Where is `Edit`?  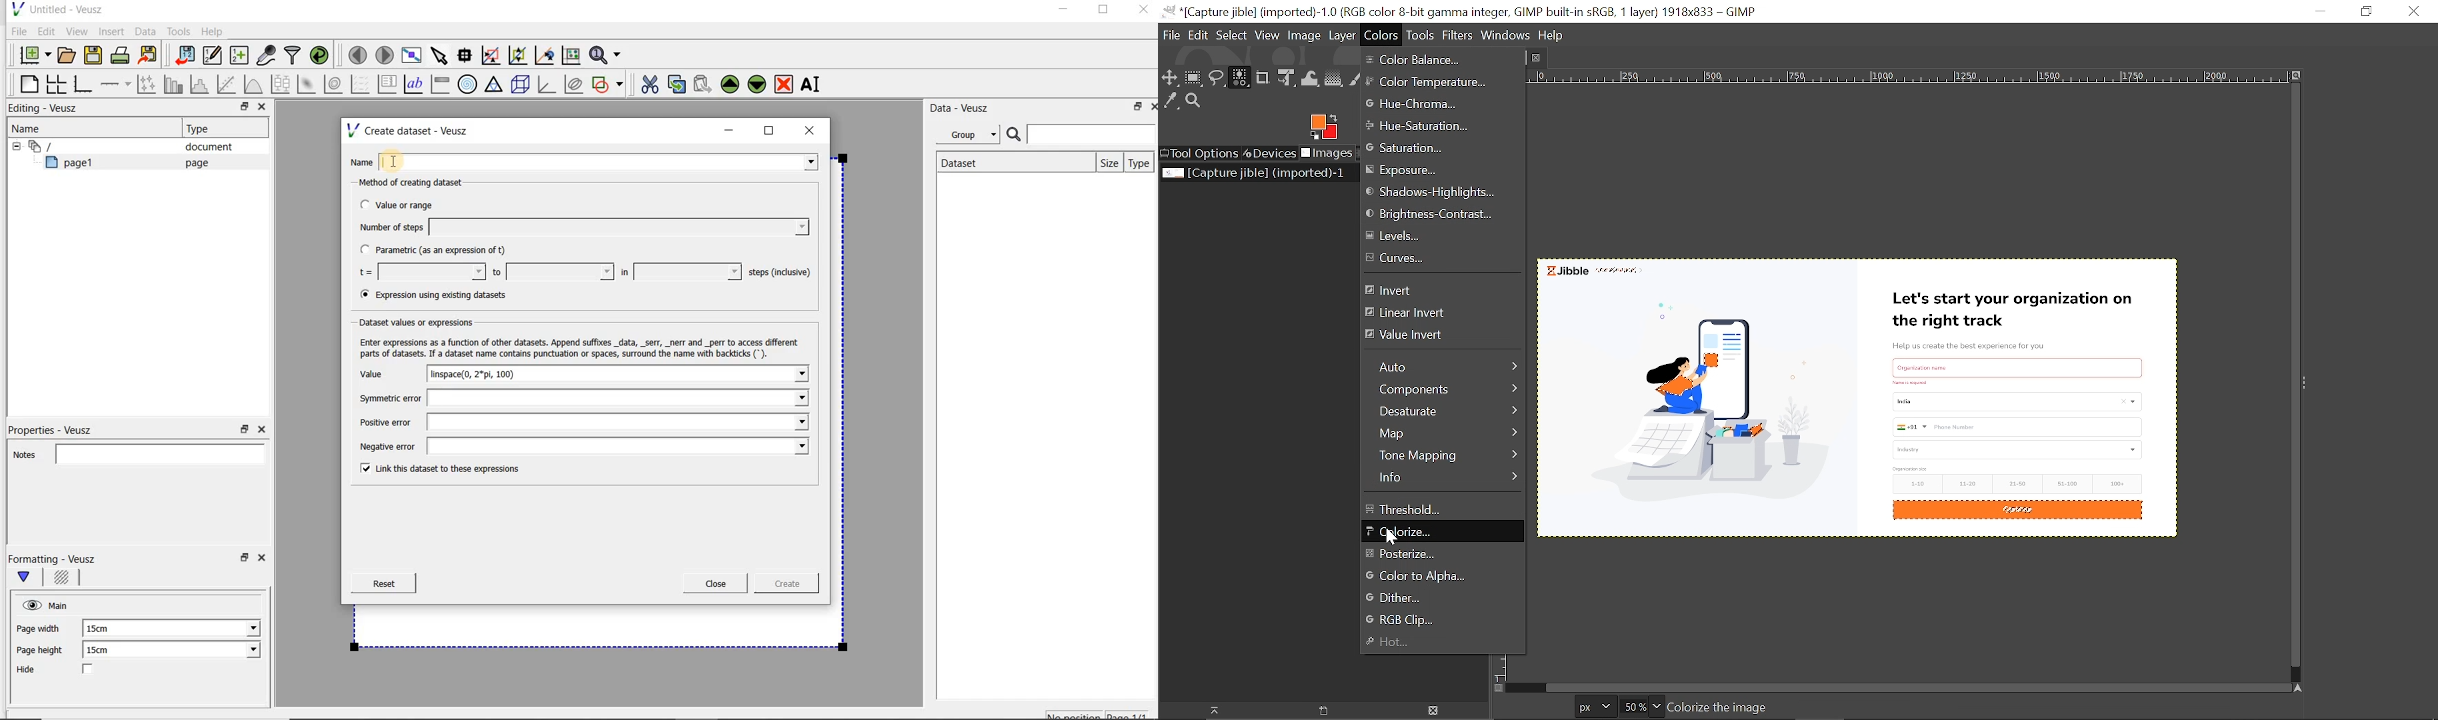 Edit is located at coordinates (46, 31).